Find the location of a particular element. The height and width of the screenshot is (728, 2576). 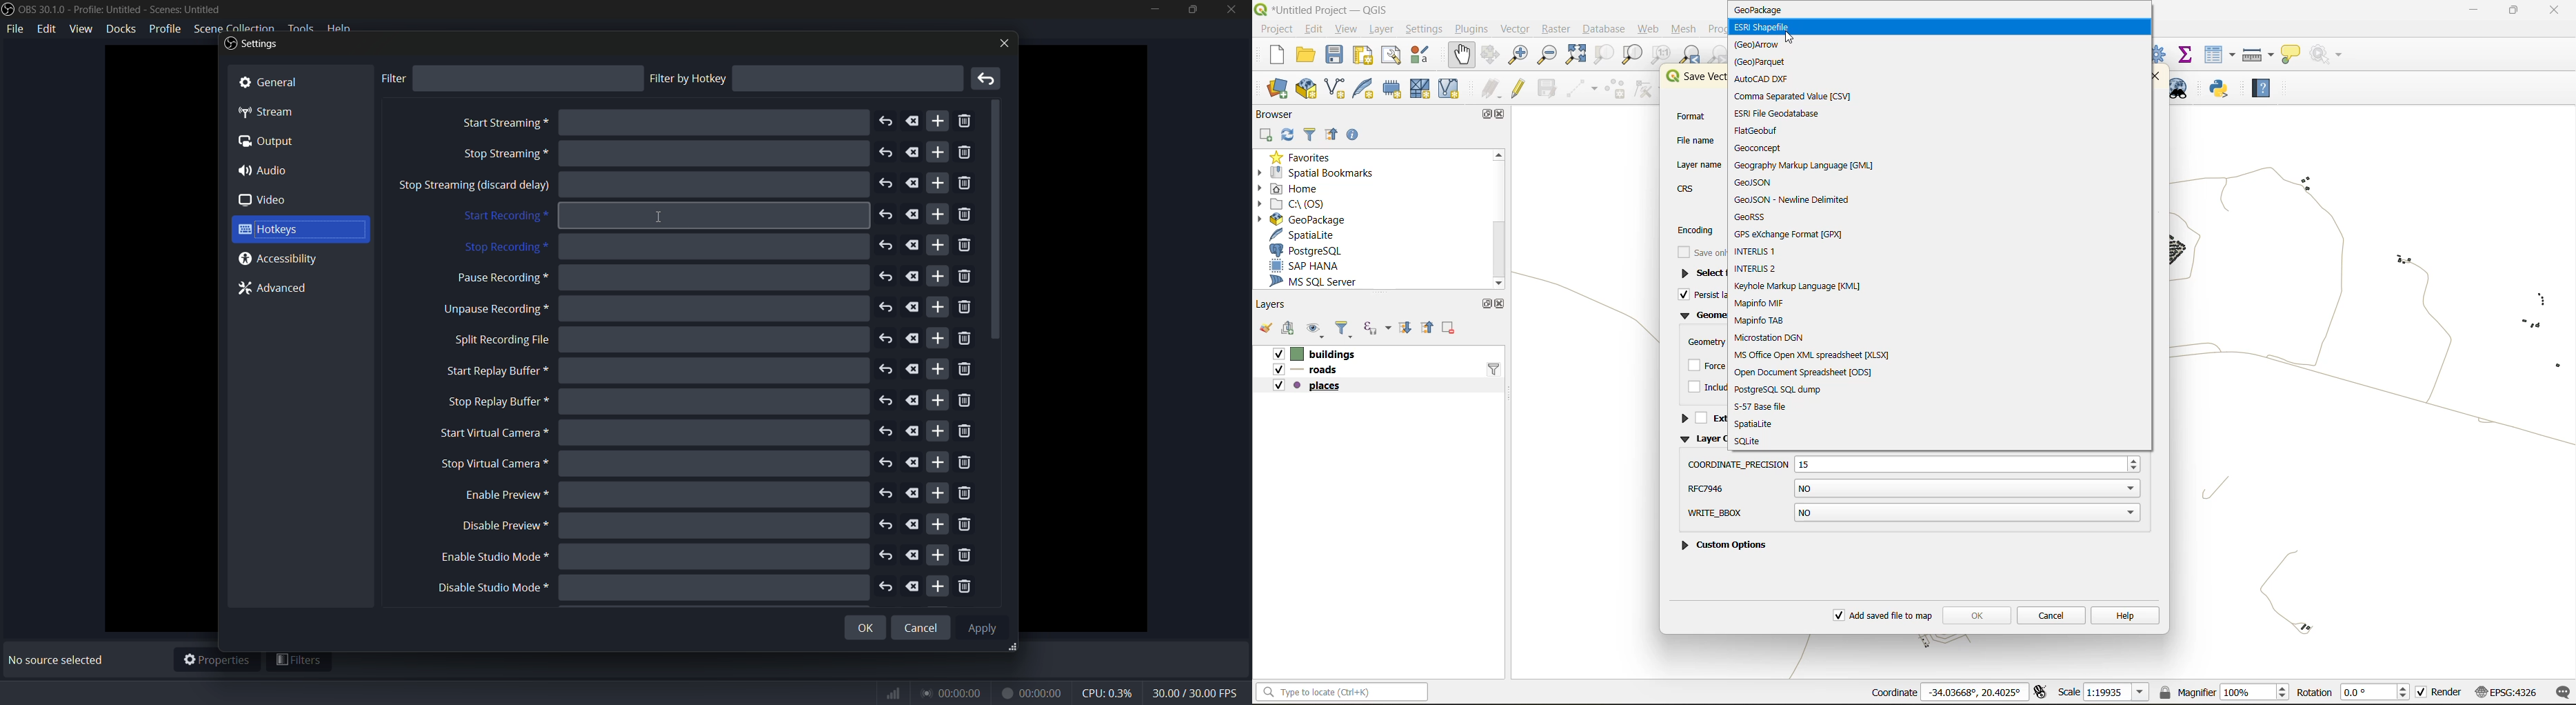

timer is located at coordinates (974, 693).